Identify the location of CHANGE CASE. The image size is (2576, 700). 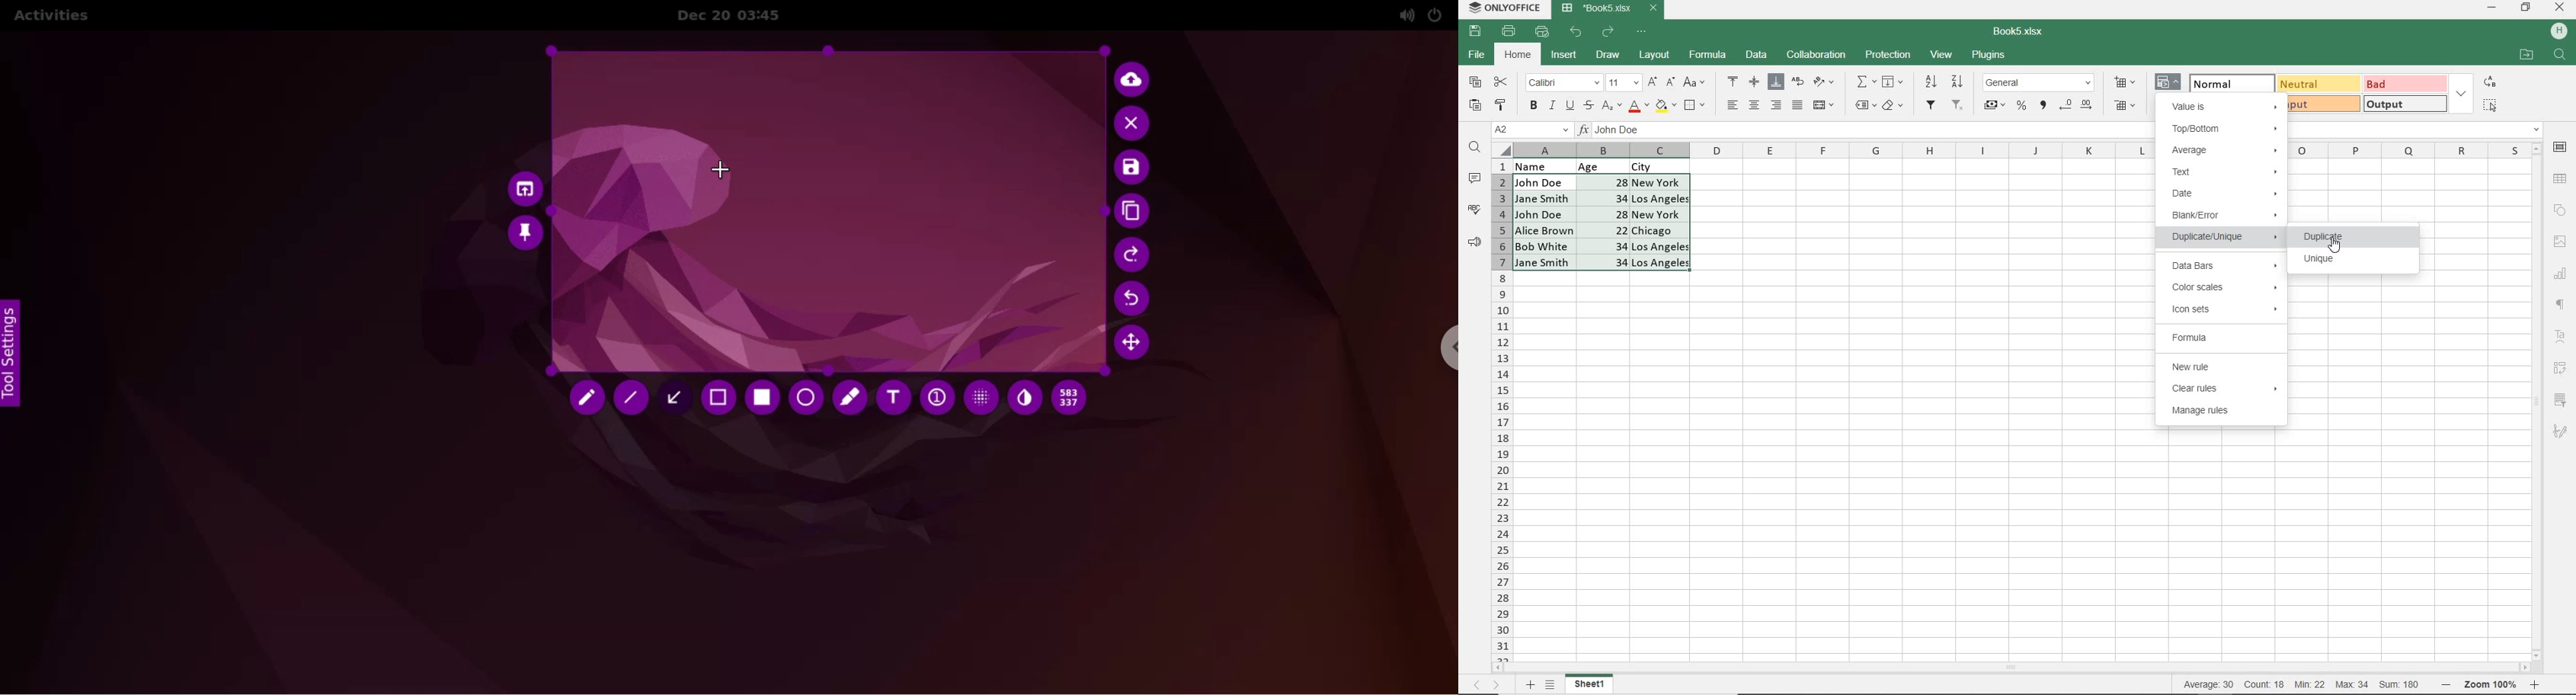
(1695, 83).